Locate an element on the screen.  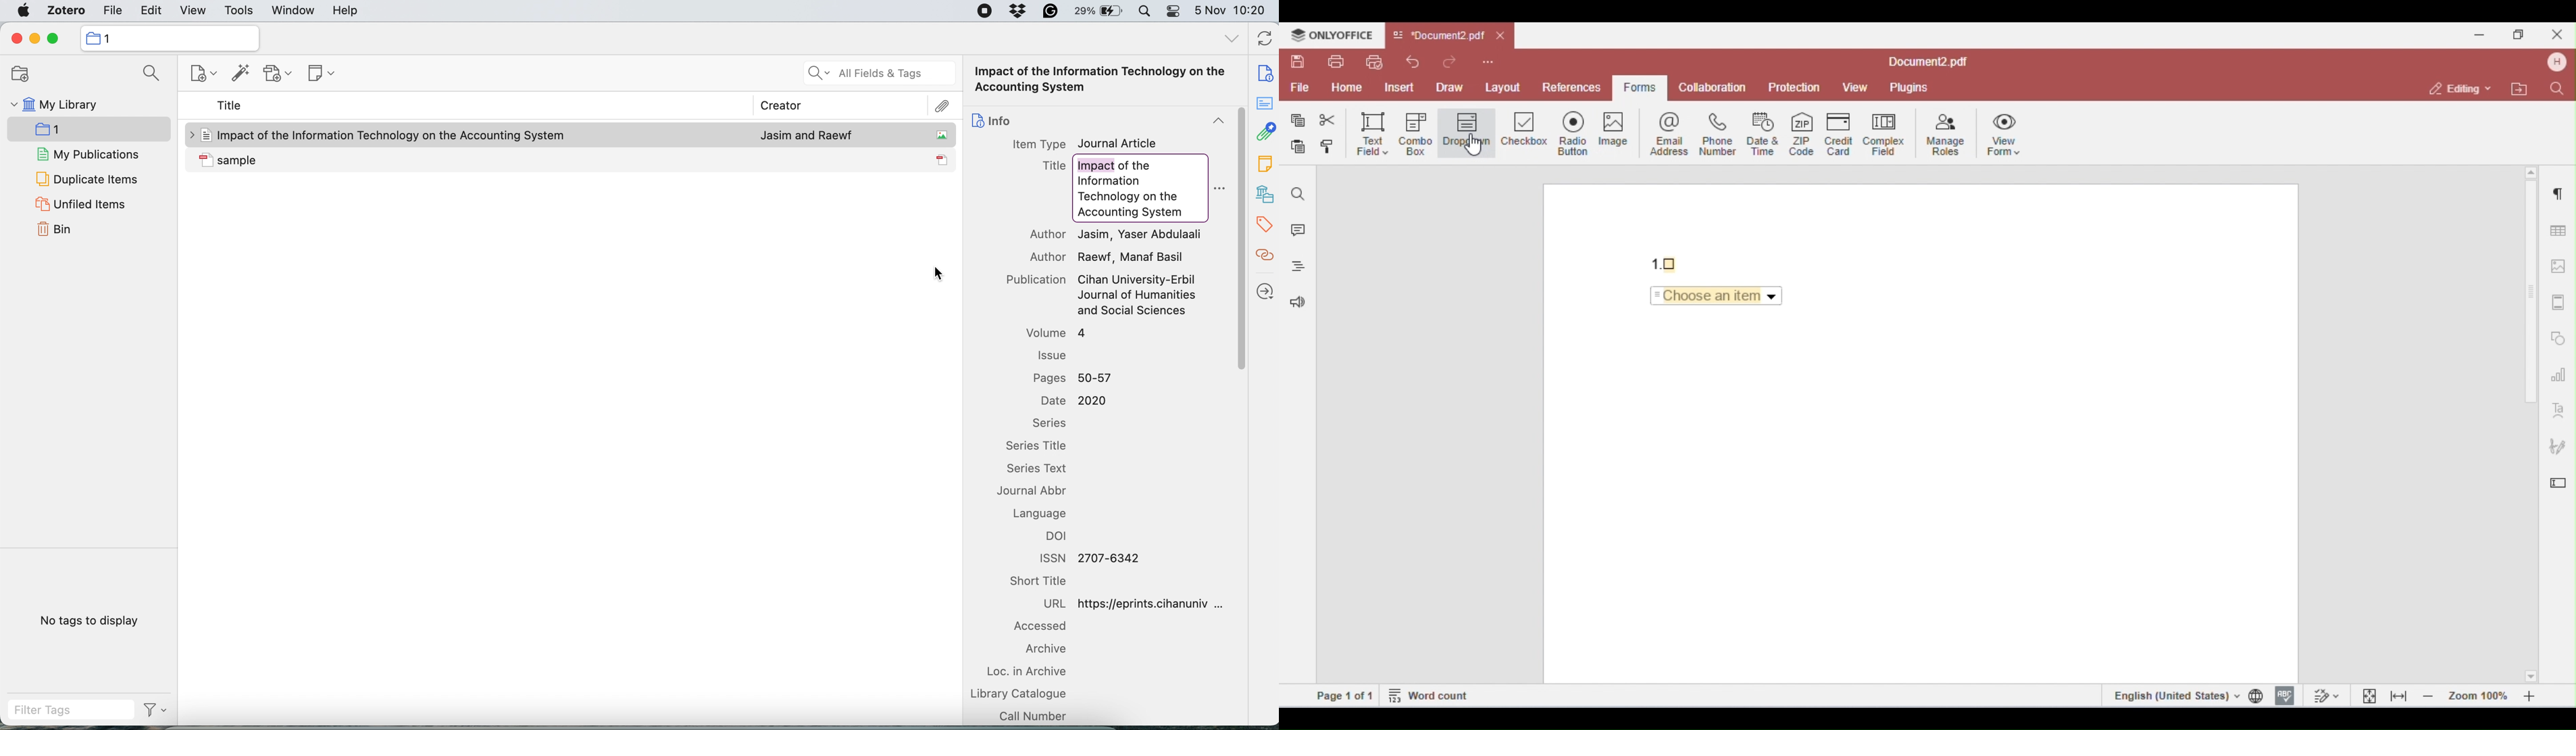
attachment is located at coordinates (1265, 133).